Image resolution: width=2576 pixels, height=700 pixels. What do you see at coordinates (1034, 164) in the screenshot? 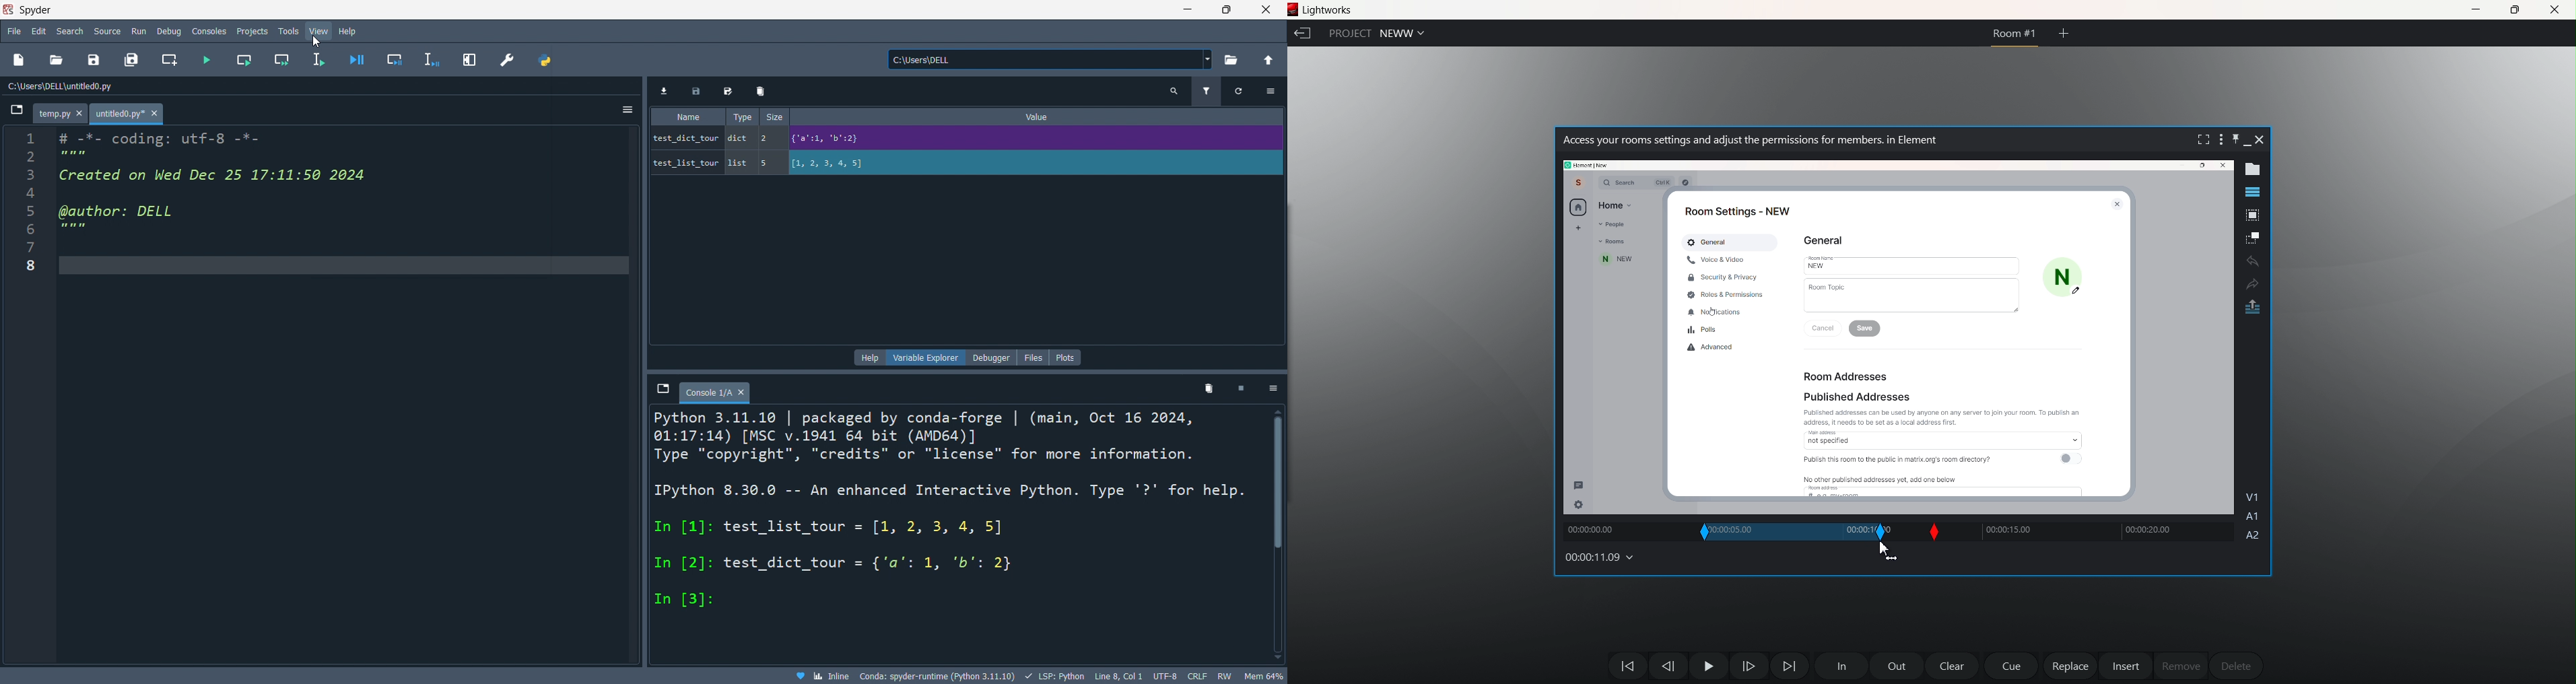
I see `variable value` at bounding box center [1034, 164].